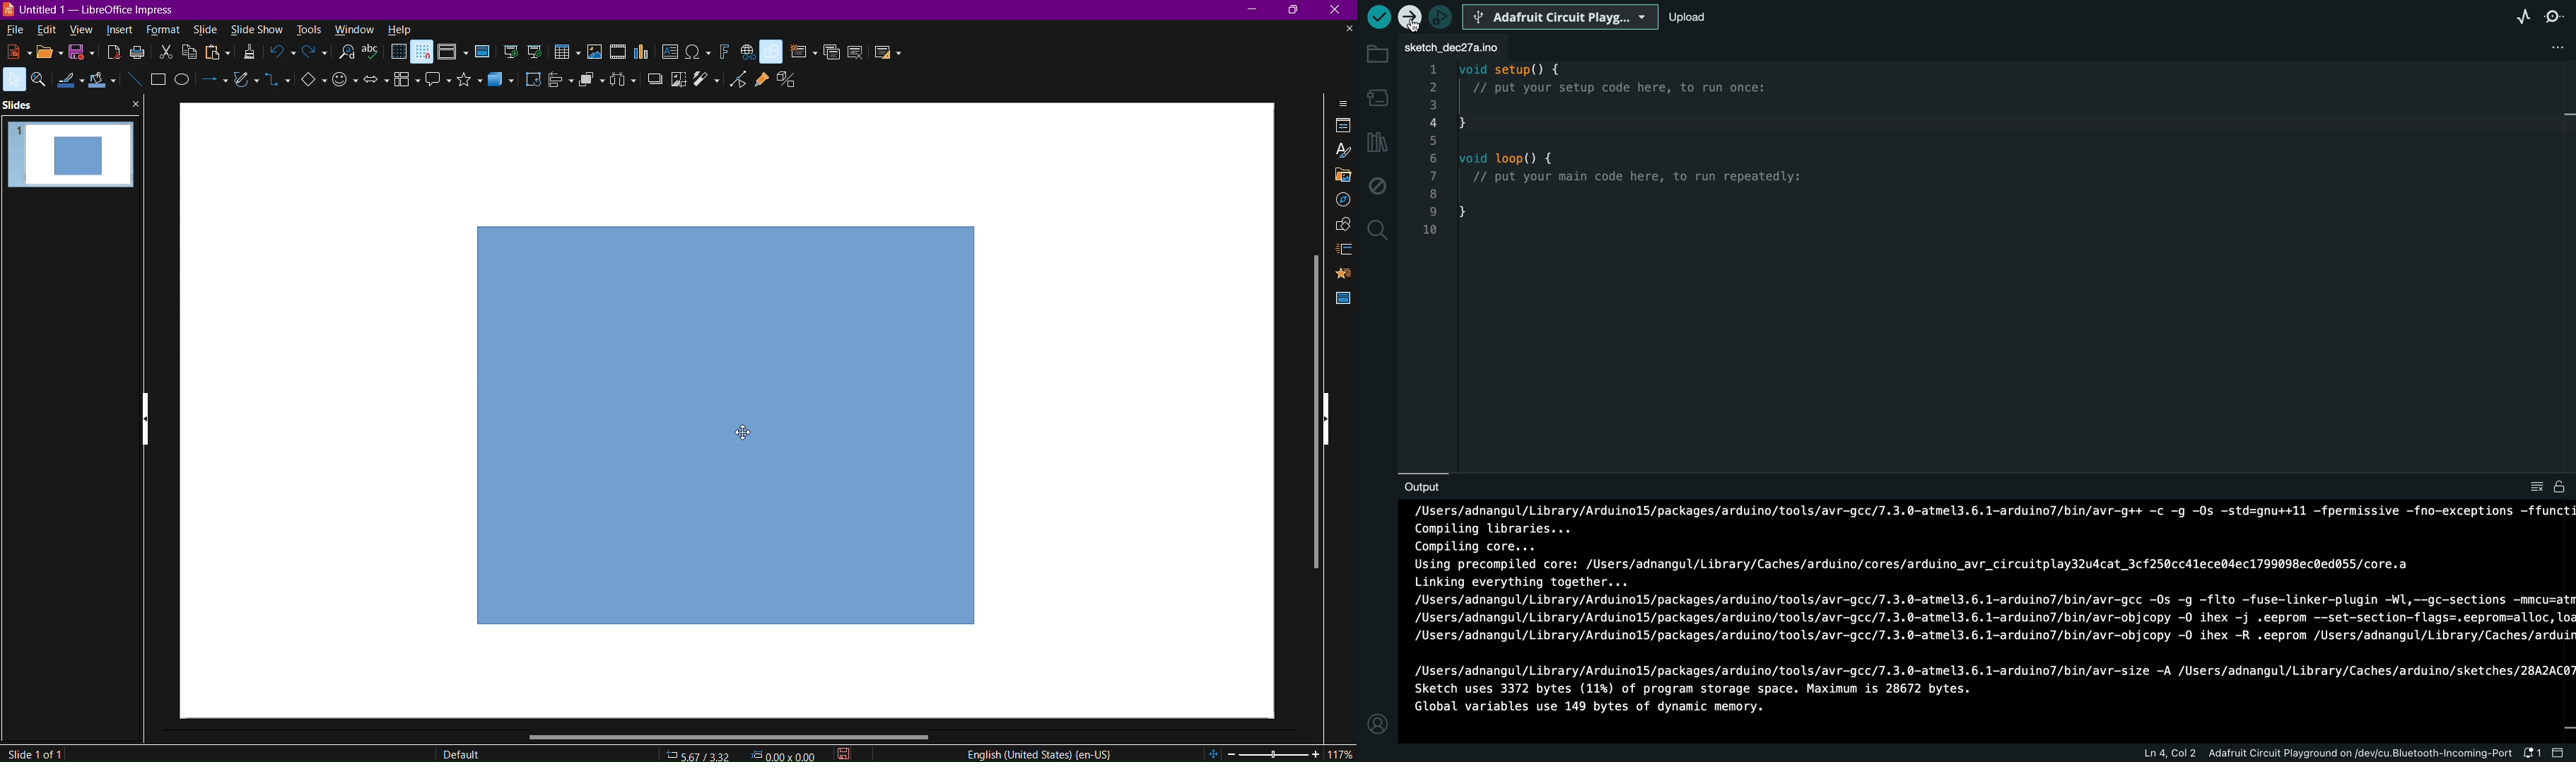 The width and height of the screenshot is (2576, 784). I want to click on export as pdf, so click(112, 55).